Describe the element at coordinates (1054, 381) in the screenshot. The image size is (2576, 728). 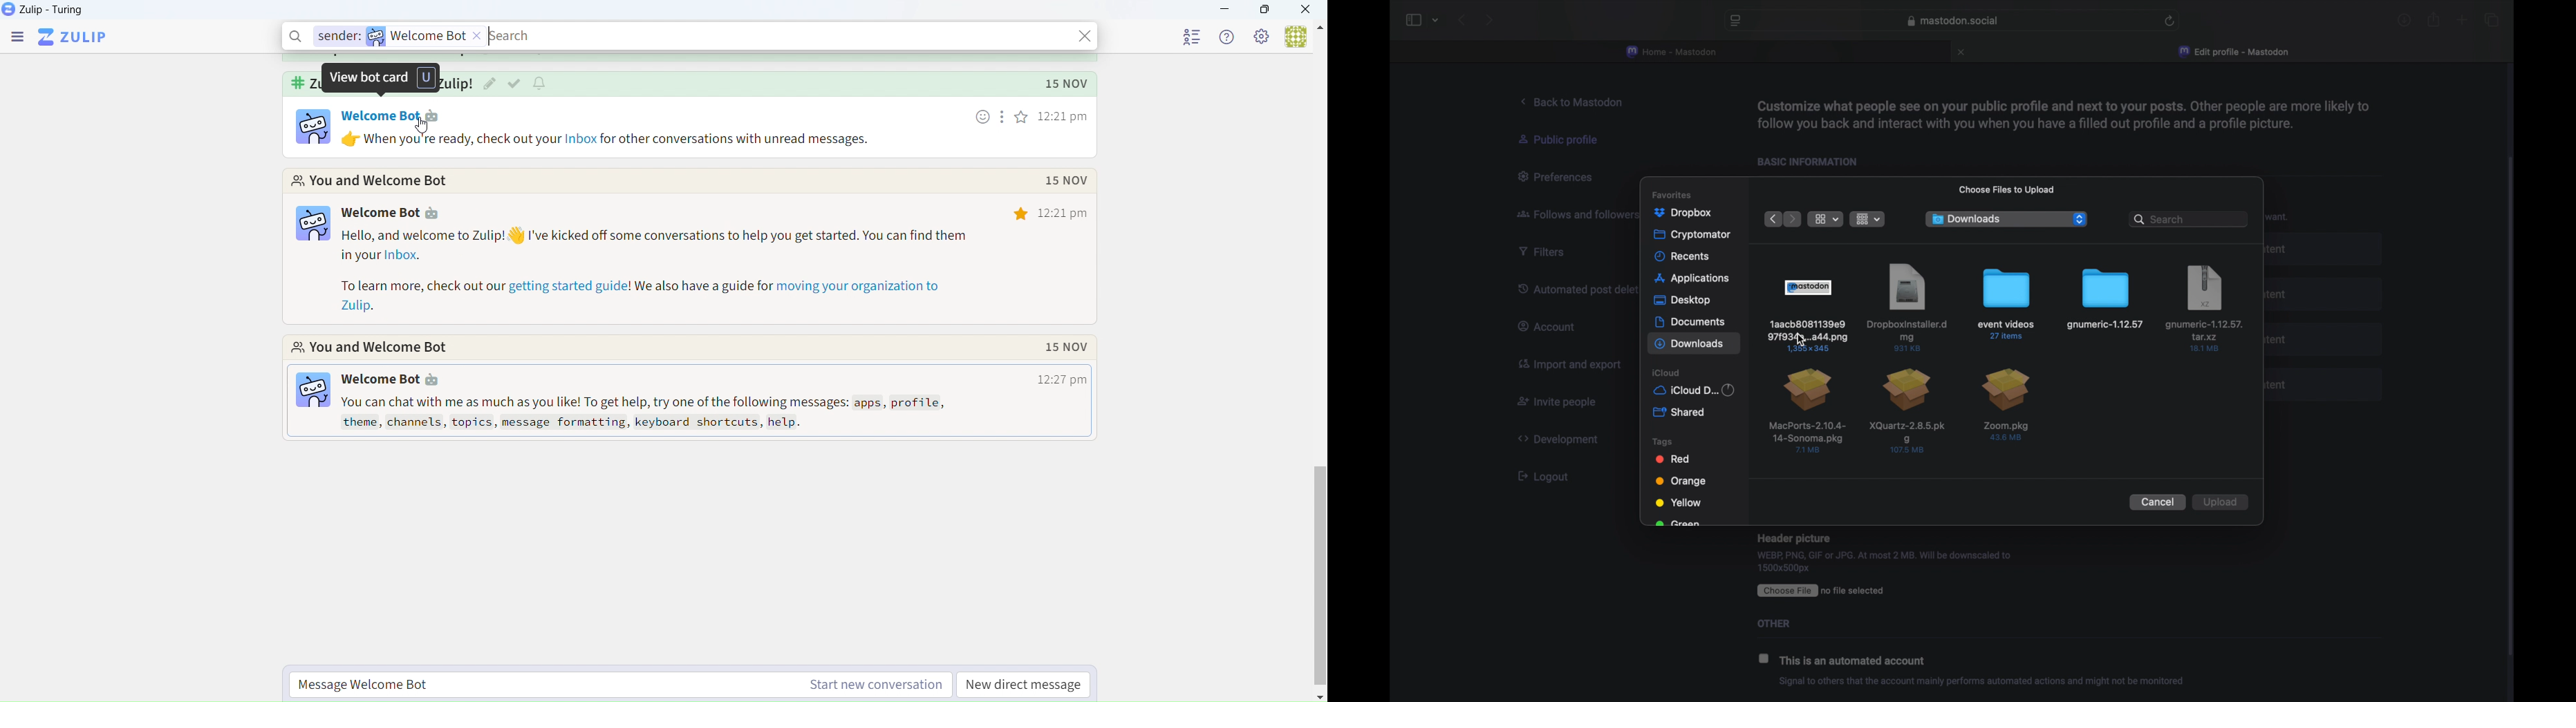
I see `12:27 pm |` at that location.